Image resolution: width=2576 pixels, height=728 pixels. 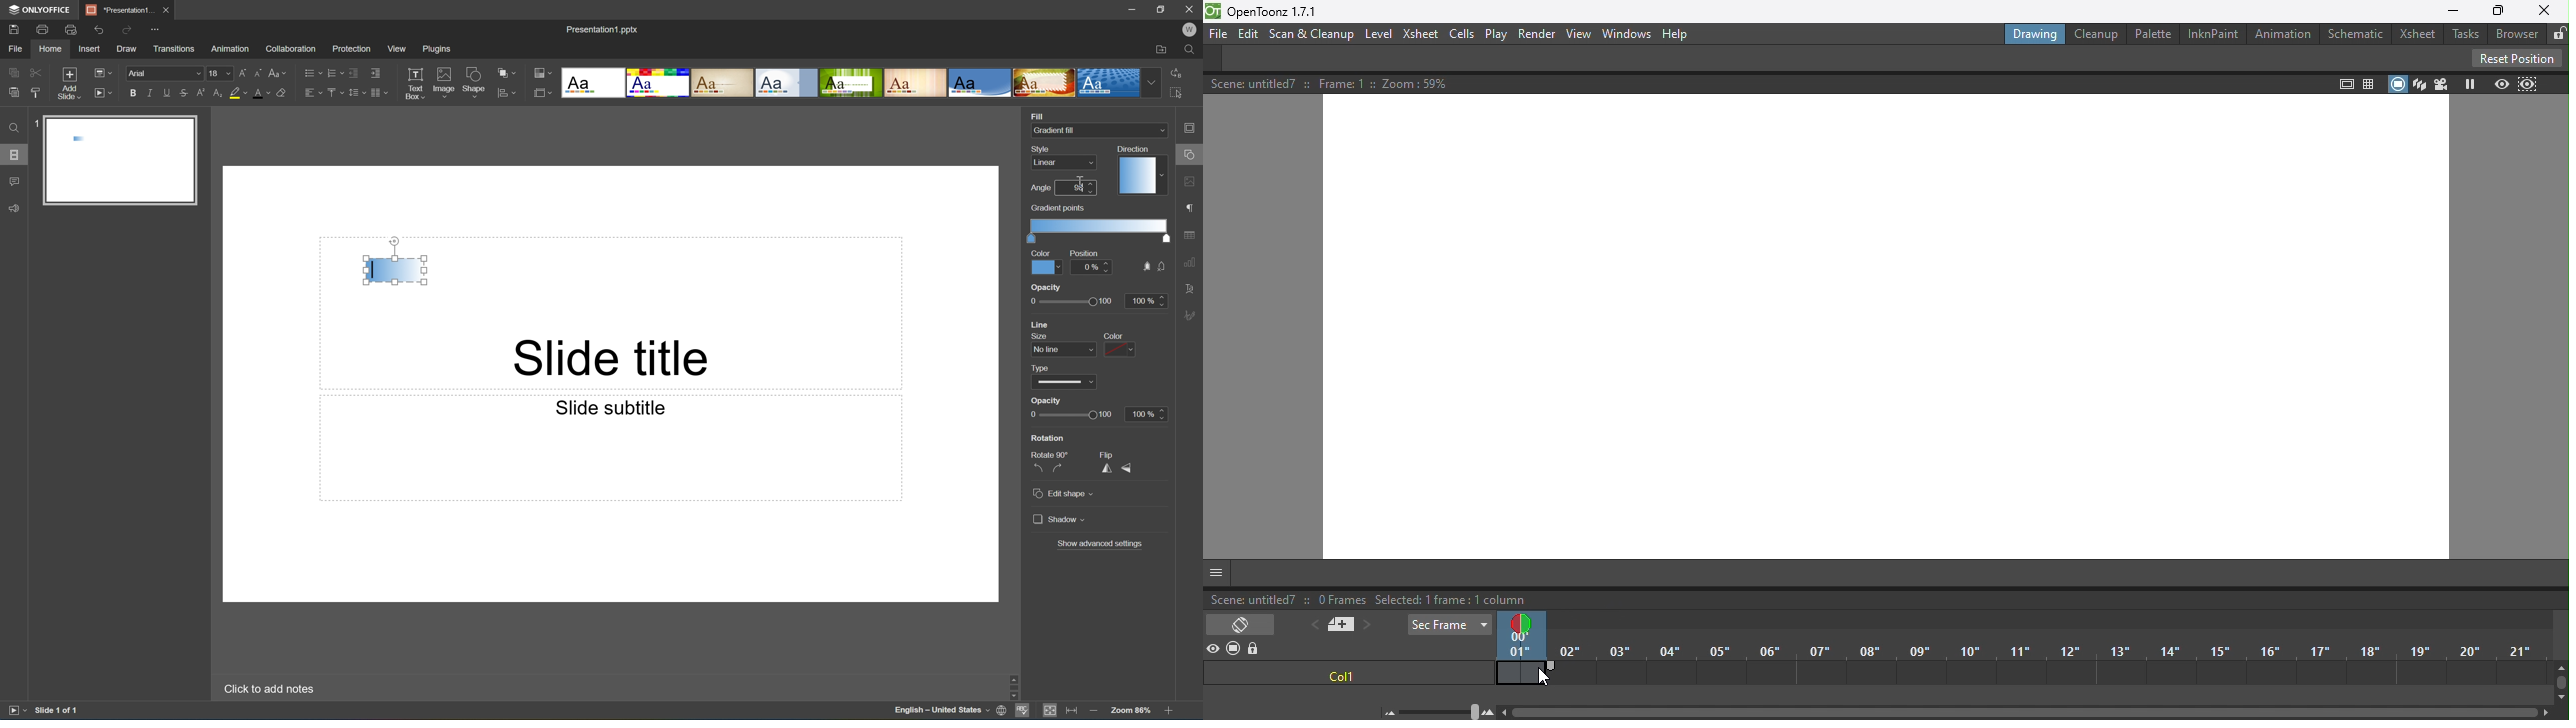 What do you see at coordinates (1049, 438) in the screenshot?
I see `Rotation` at bounding box center [1049, 438].